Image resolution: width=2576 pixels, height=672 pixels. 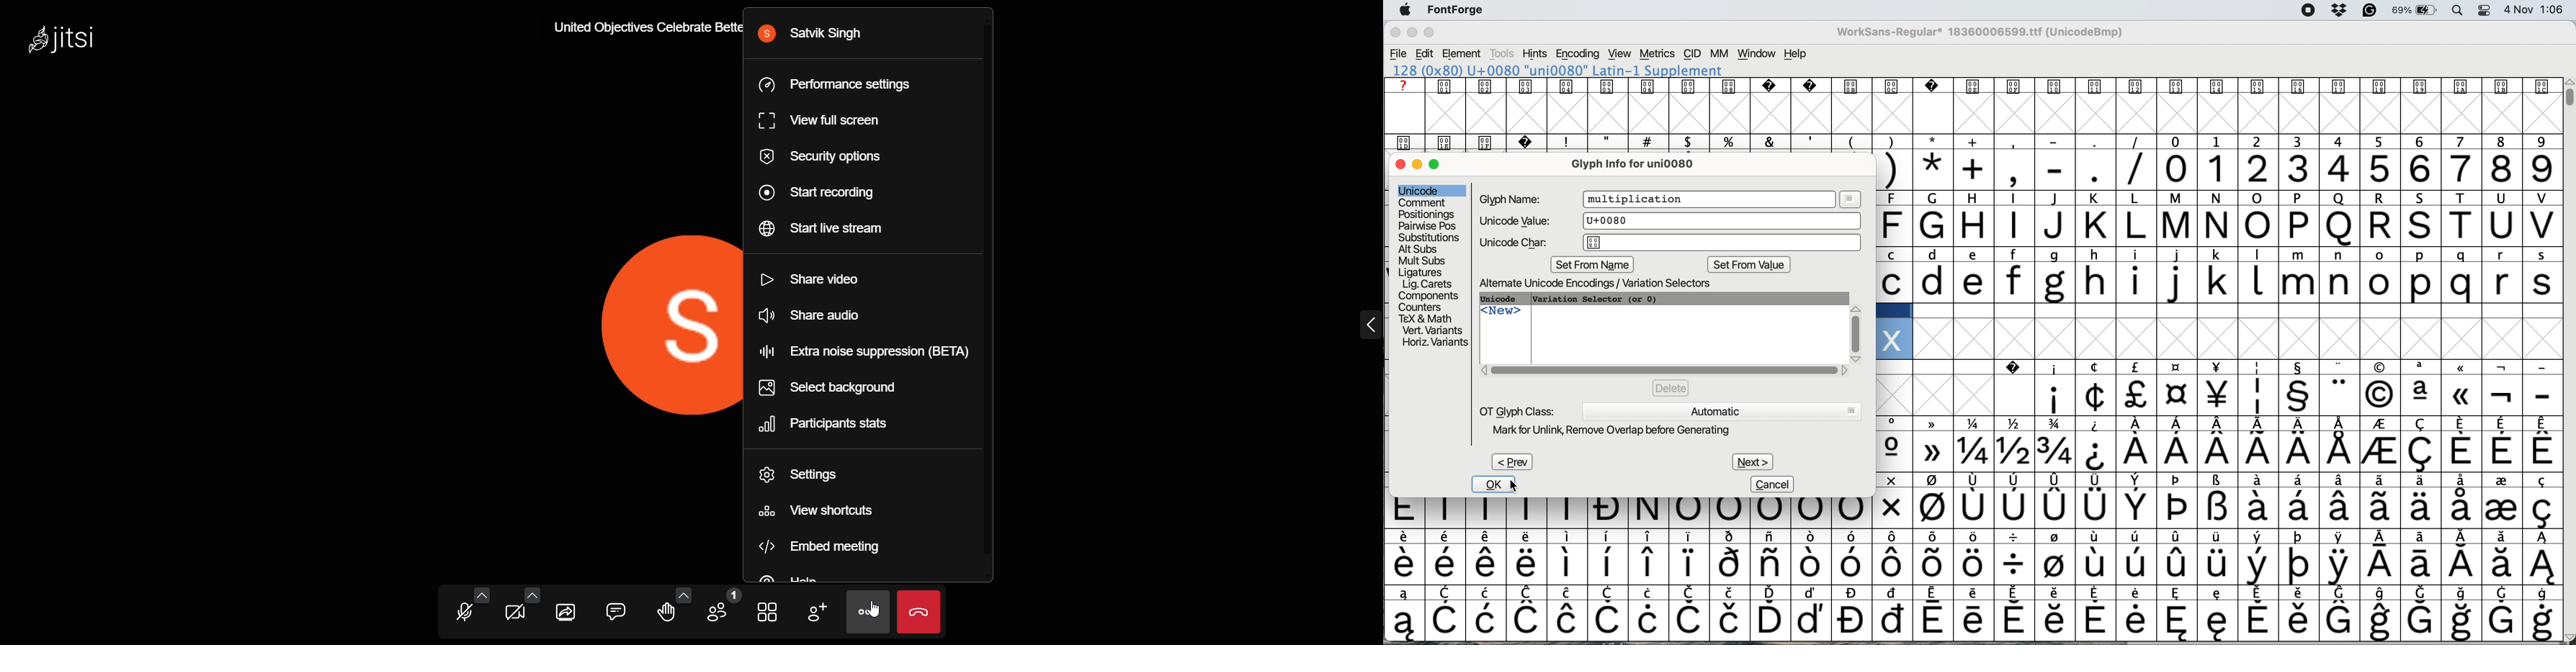 I want to click on start live stream, so click(x=835, y=229).